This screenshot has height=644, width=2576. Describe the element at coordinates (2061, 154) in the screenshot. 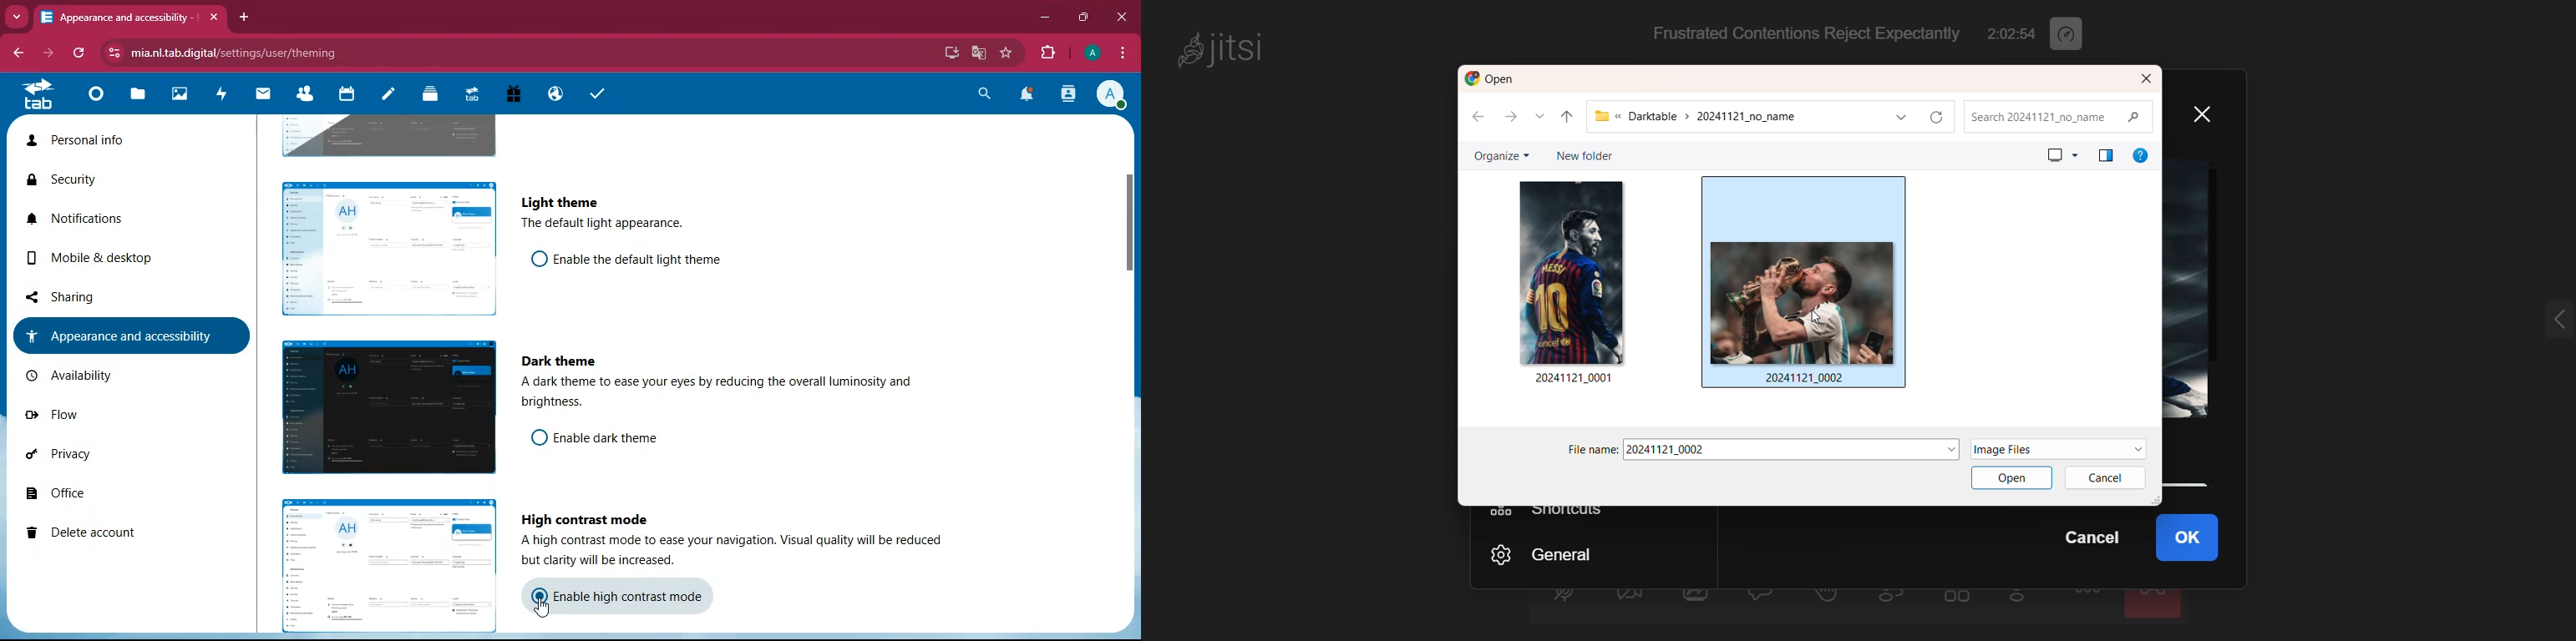

I see `preview` at that location.